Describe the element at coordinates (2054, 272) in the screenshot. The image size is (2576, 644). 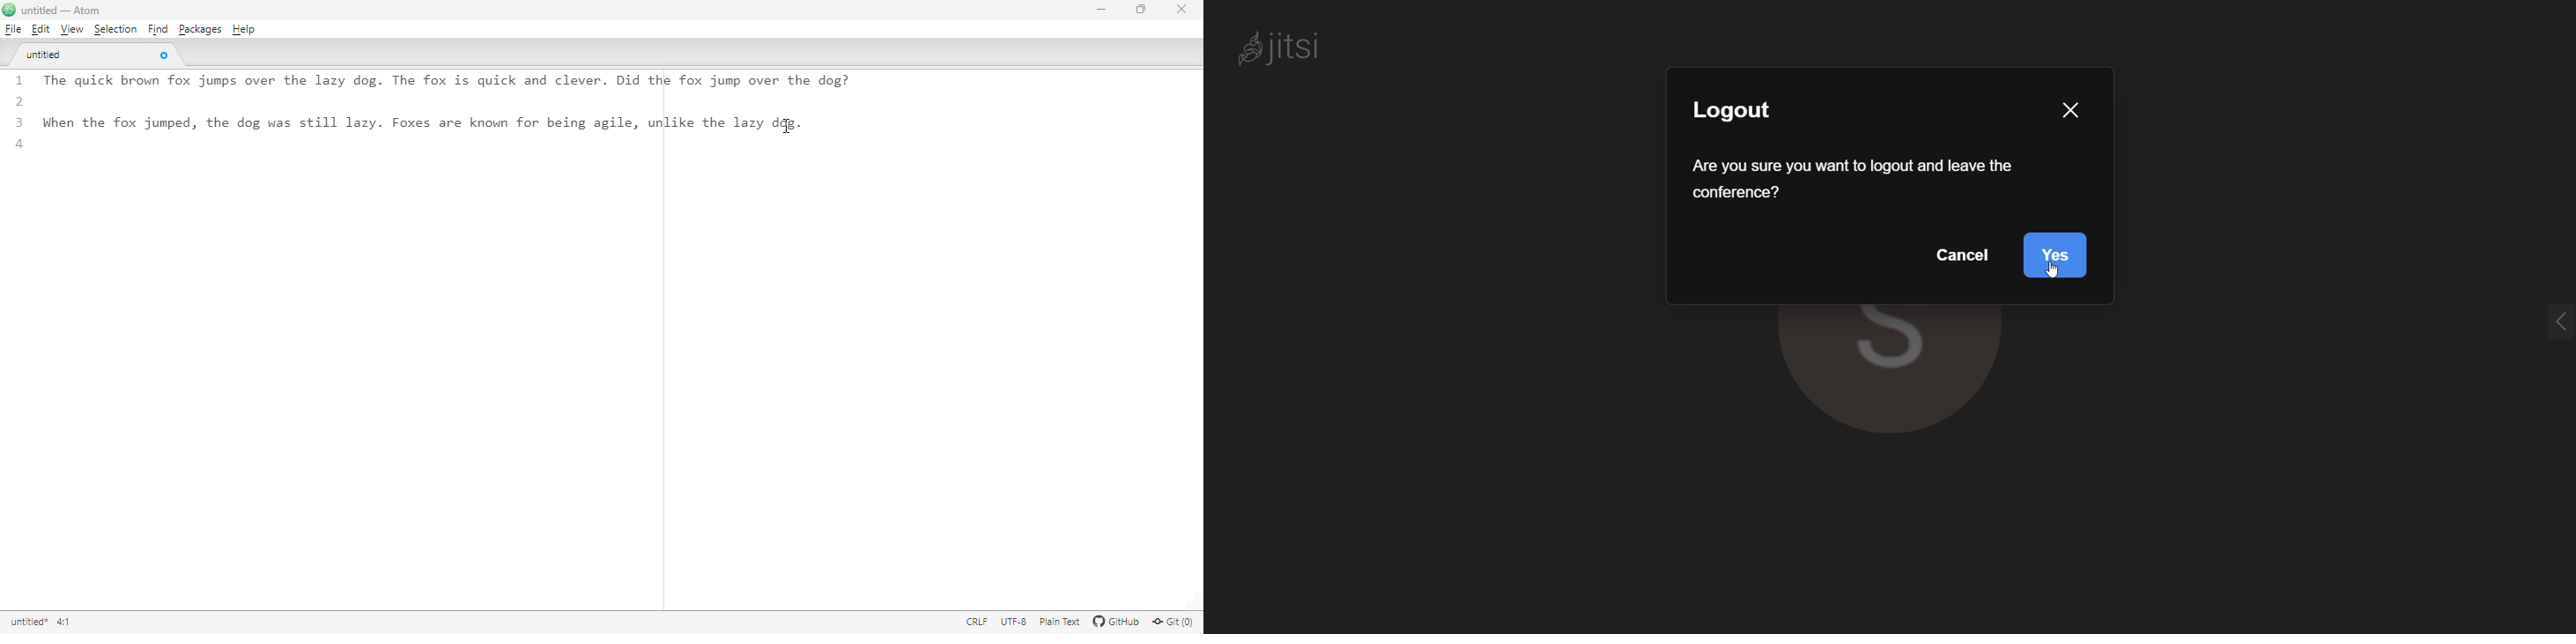
I see `cursor` at that location.